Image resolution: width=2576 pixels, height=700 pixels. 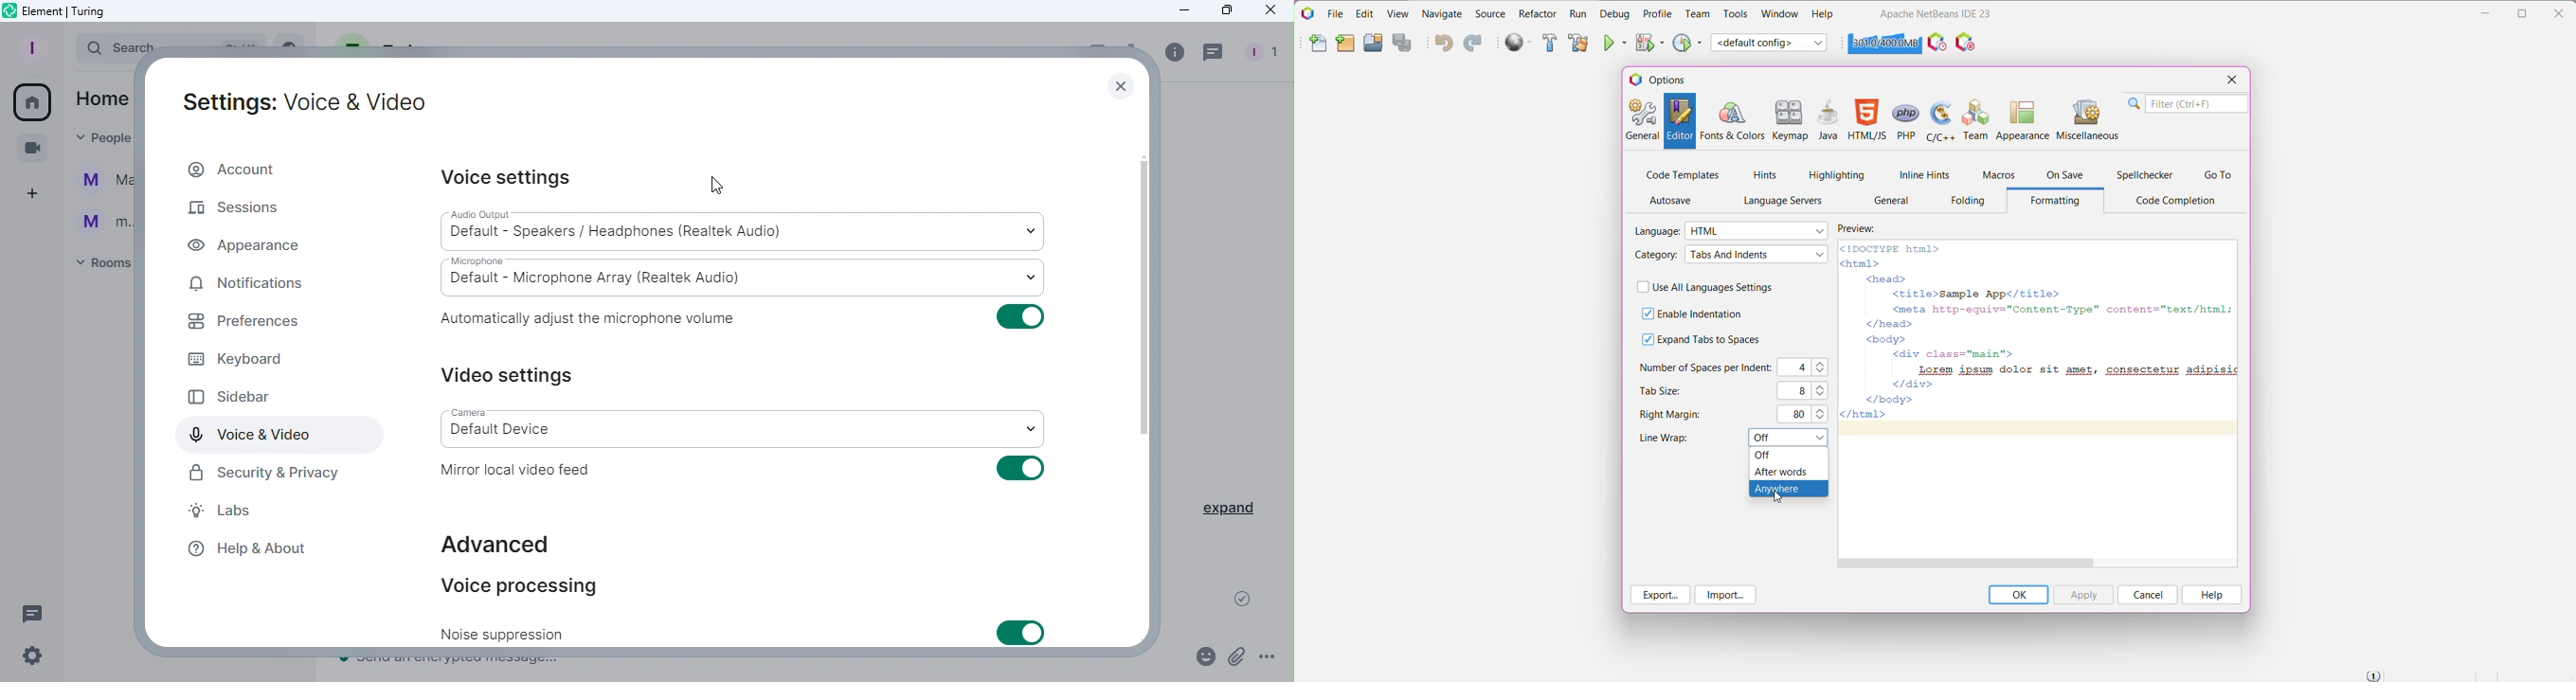 I want to click on Quick settings, so click(x=37, y=658).